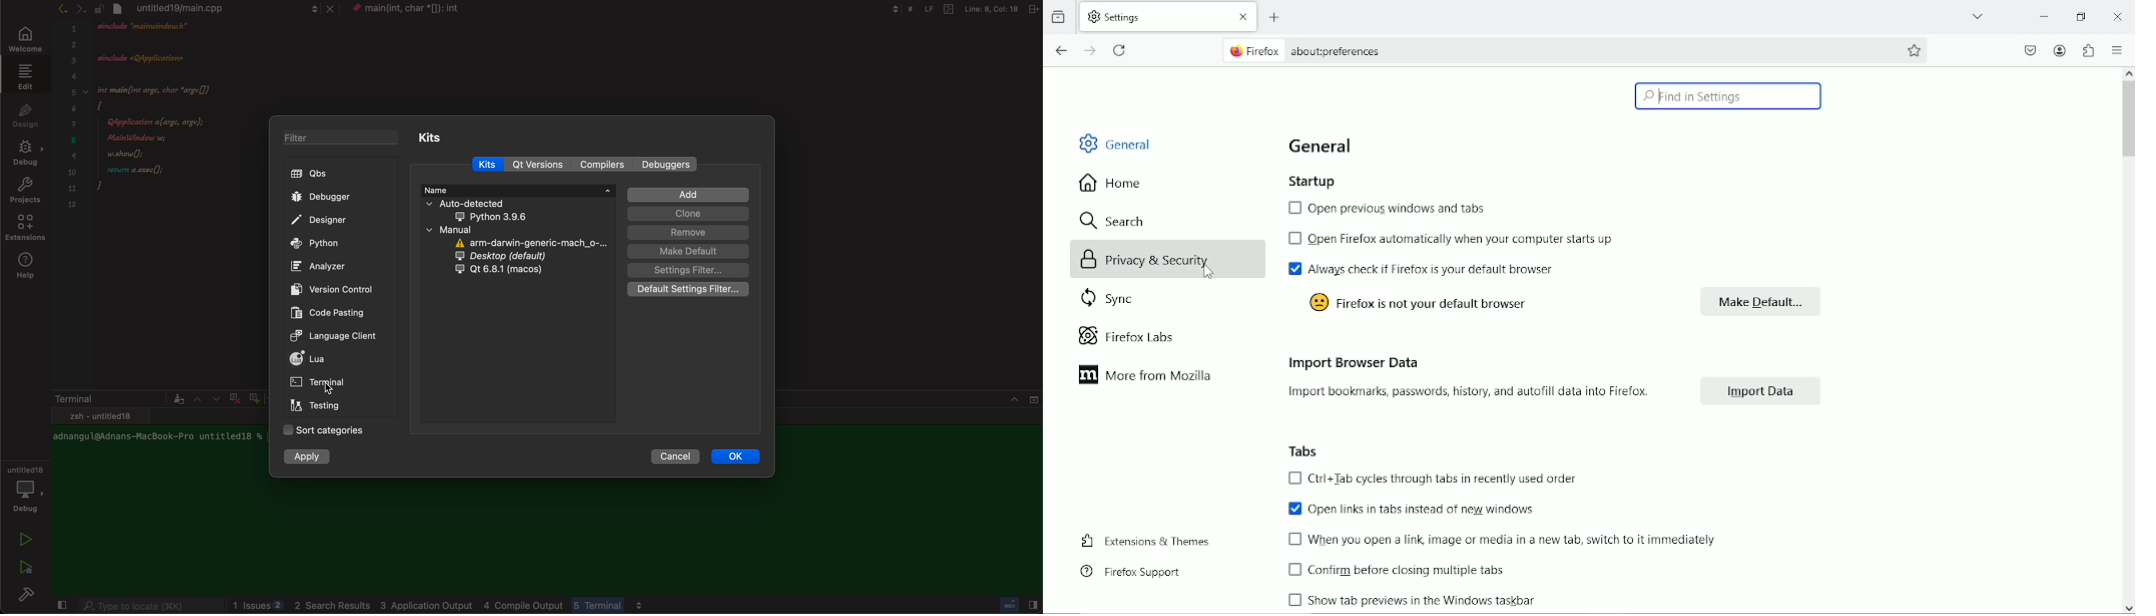 The height and width of the screenshot is (616, 2156). What do you see at coordinates (25, 567) in the screenshot?
I see `run and debug` at bounding box center [25, 567].